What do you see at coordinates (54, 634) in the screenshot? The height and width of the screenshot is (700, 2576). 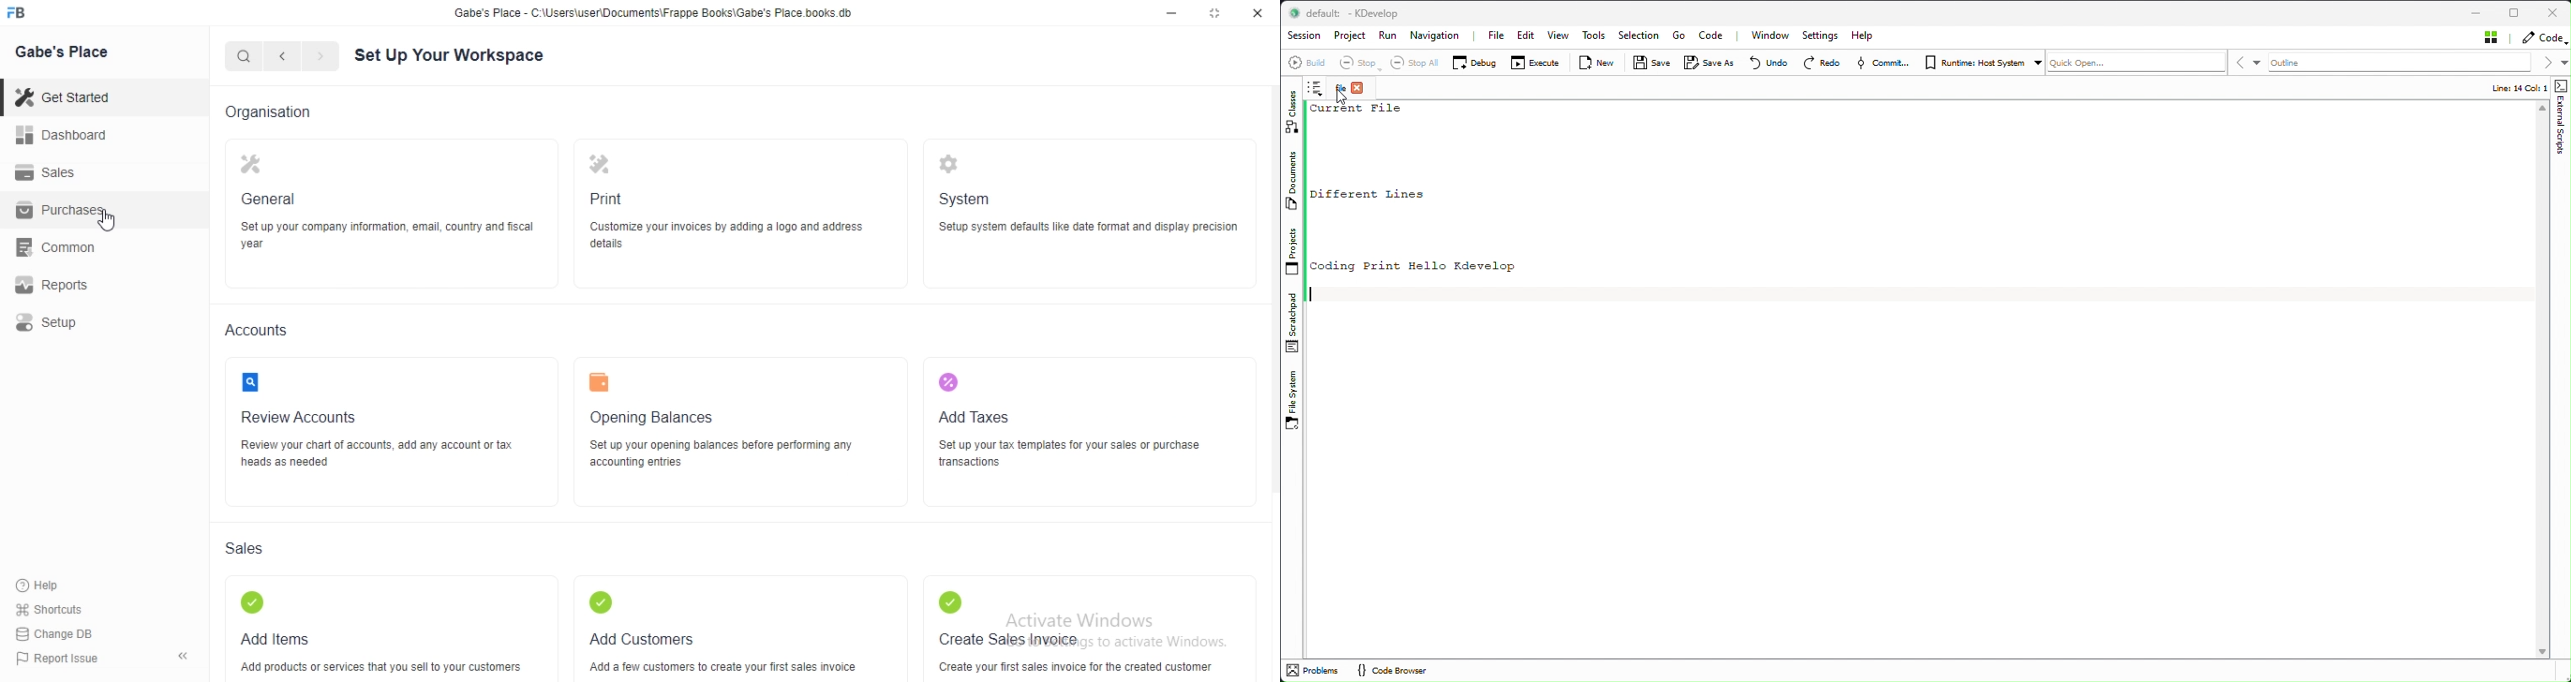 I see `Change DB` at bounding box center [54, 634].